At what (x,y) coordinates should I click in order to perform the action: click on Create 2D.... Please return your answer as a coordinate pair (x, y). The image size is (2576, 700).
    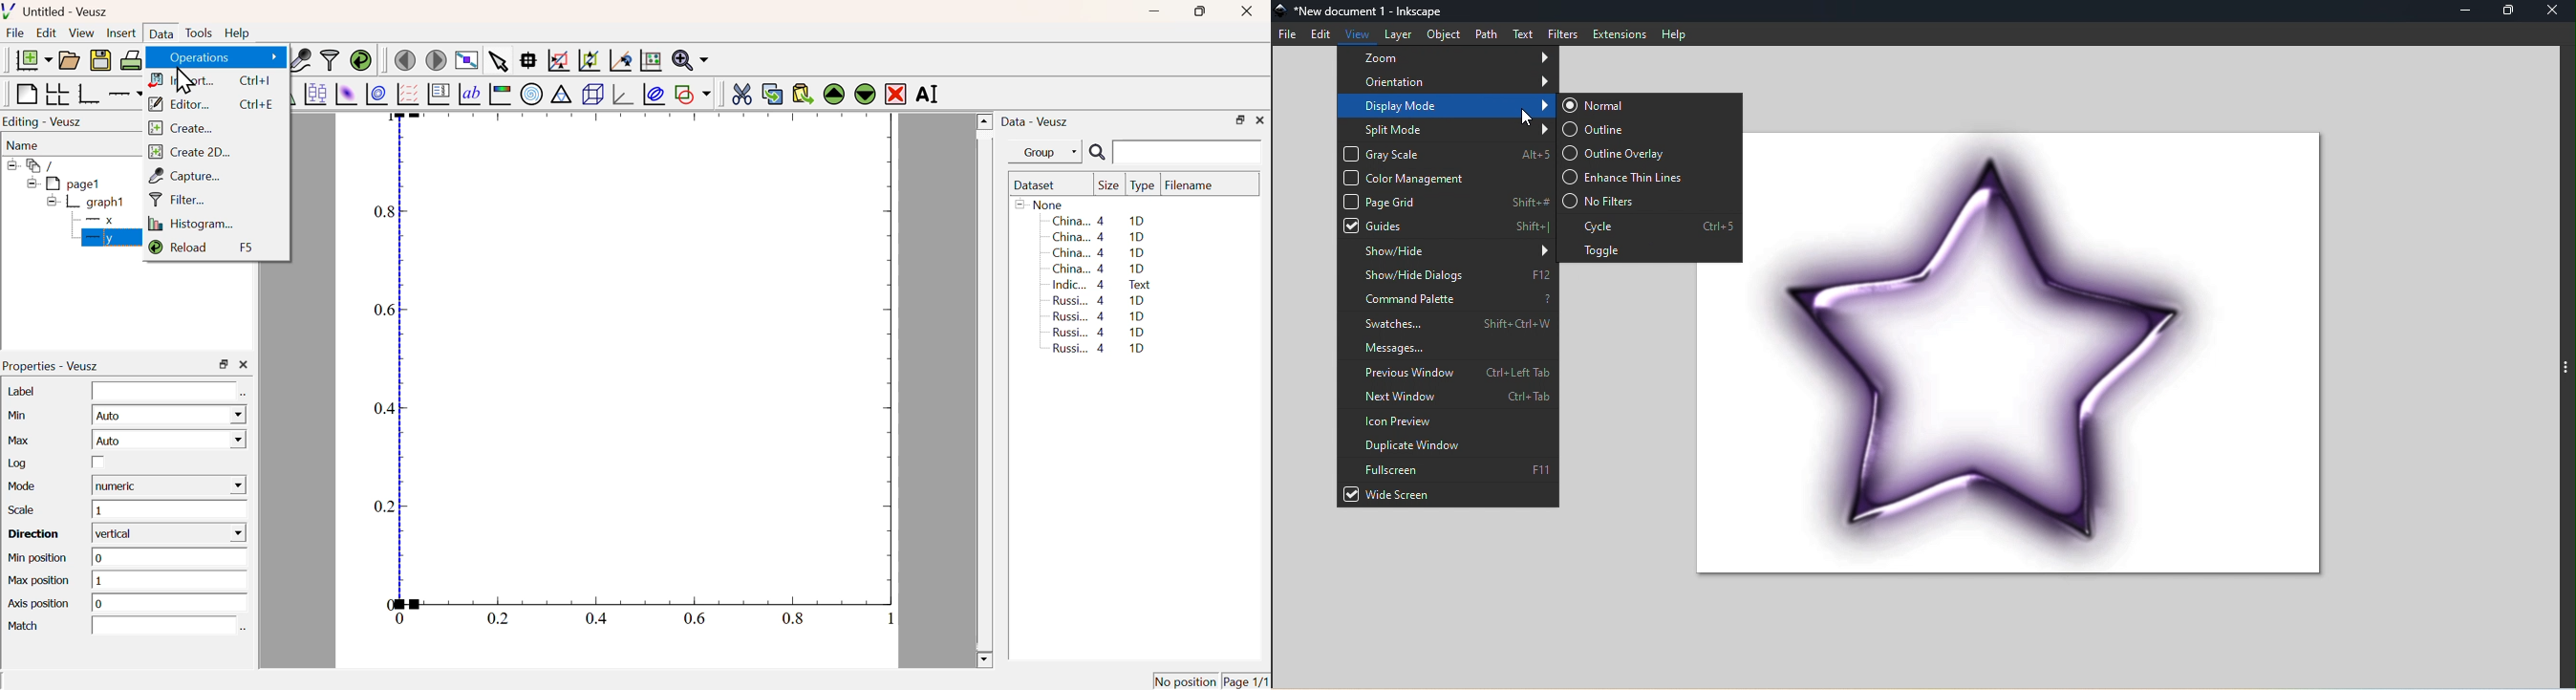
    Looking at the image, I should click on (191, 152).